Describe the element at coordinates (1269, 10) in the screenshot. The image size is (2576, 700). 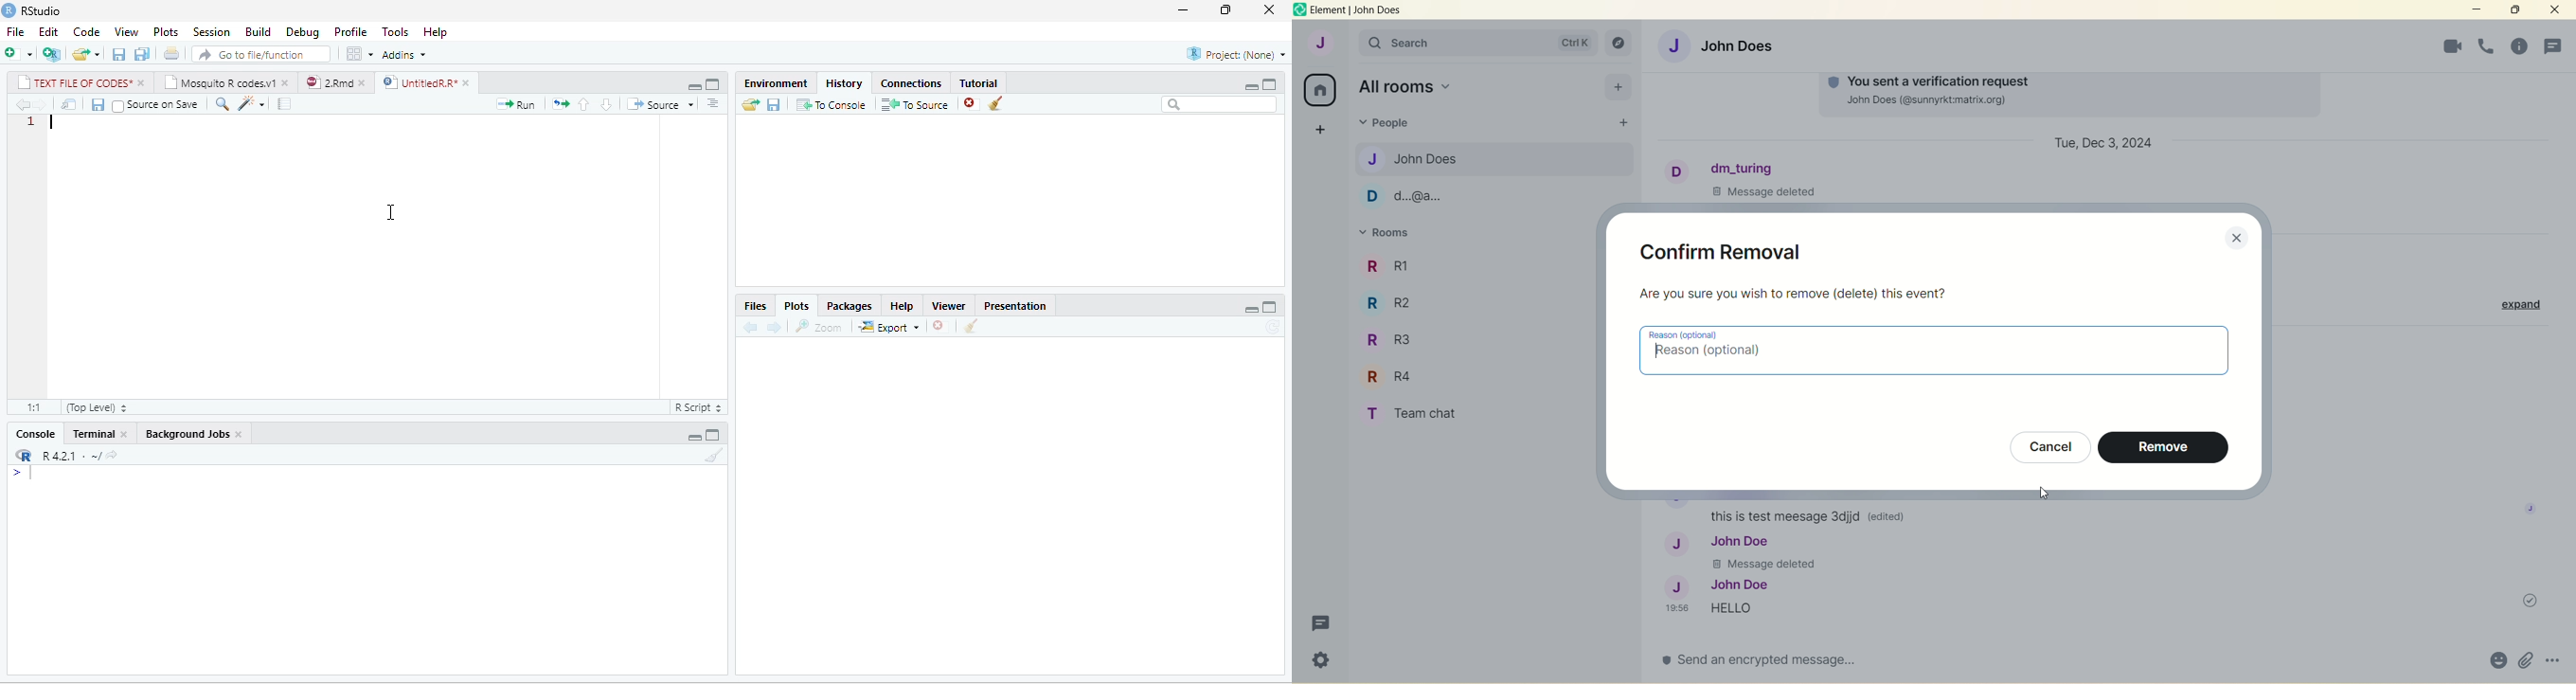
I see `close` at that location.